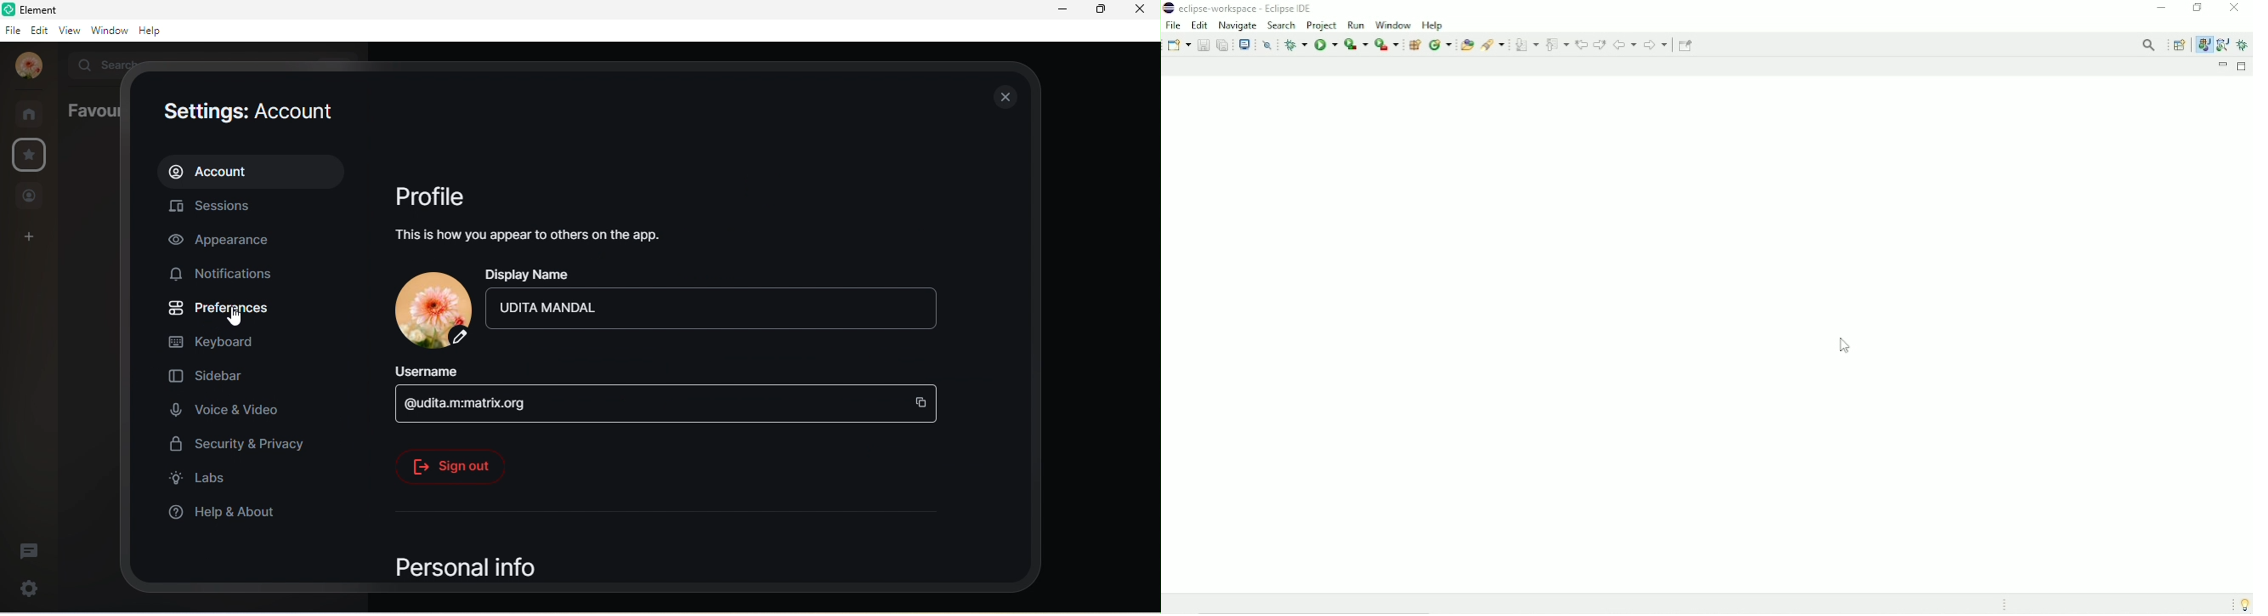 The image size is (2268, 616). Describe the element at coordinates (1556, 44) in the screenshot. I see `Previous annotation` at that location.